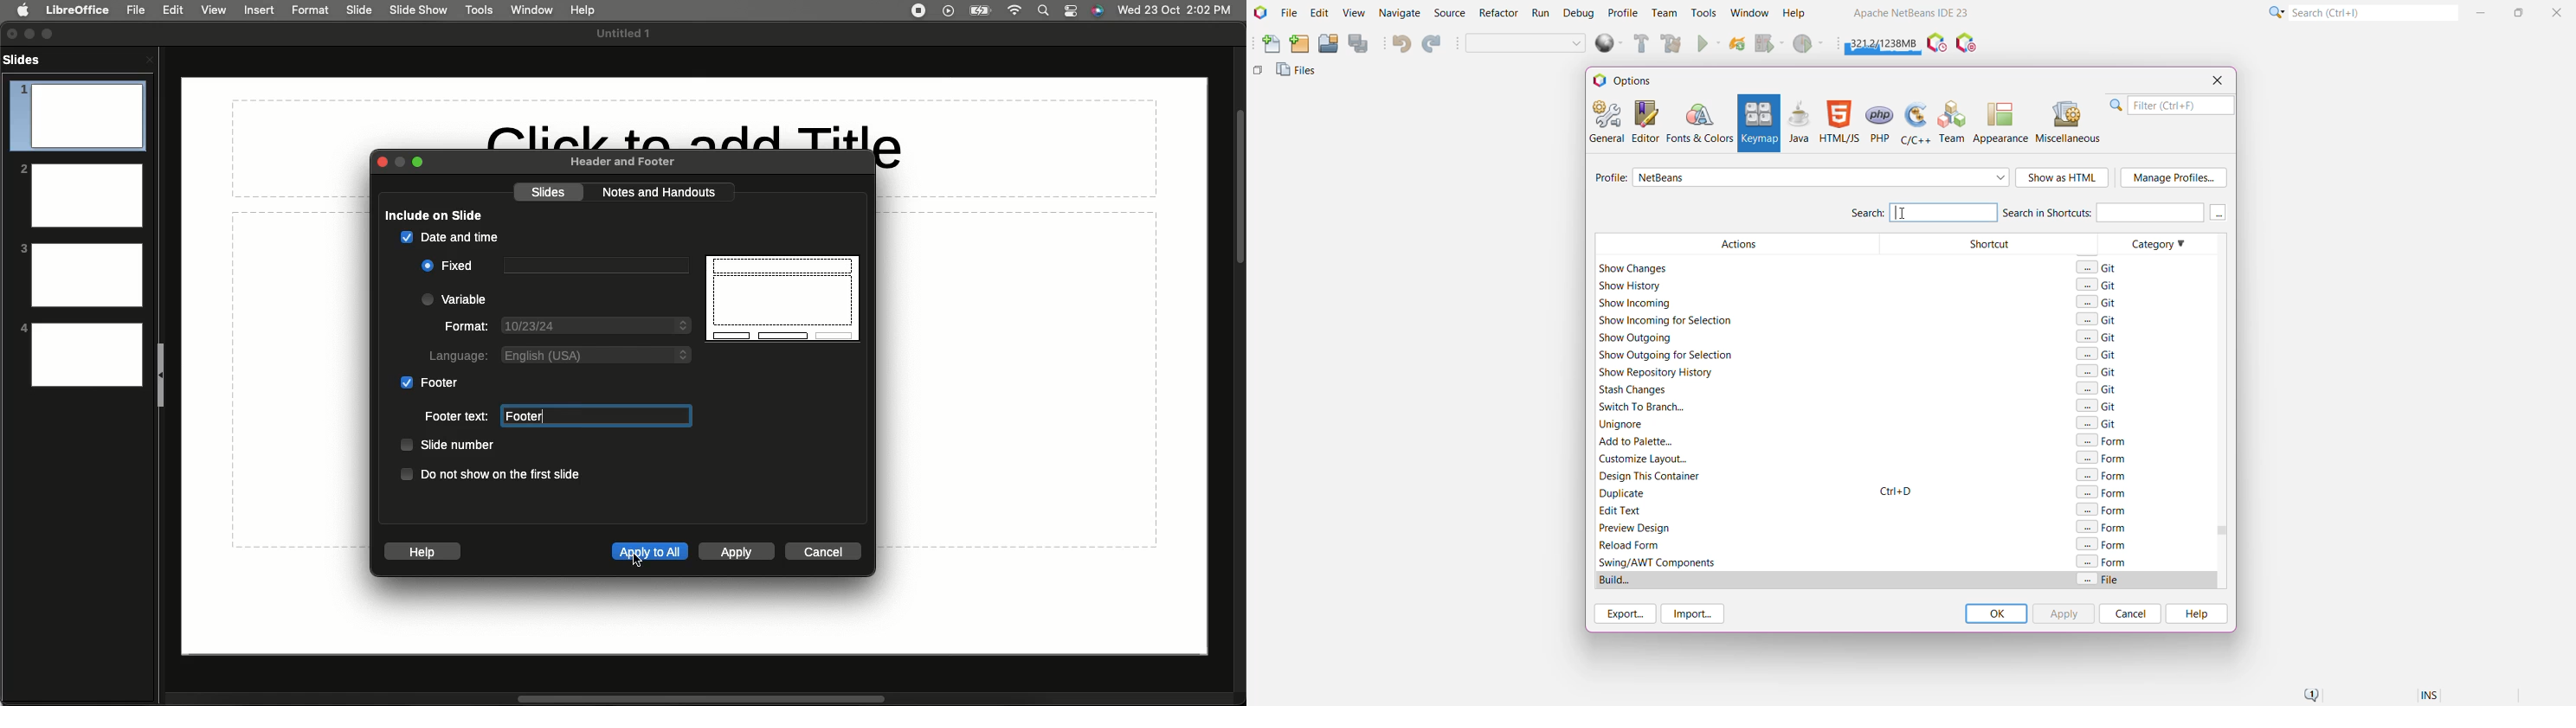 This screenshot has height=728, width=2576. What do you see at coordinates (467, 324) in the screenshot?
I see `Format` at bounding box center [467, 324].